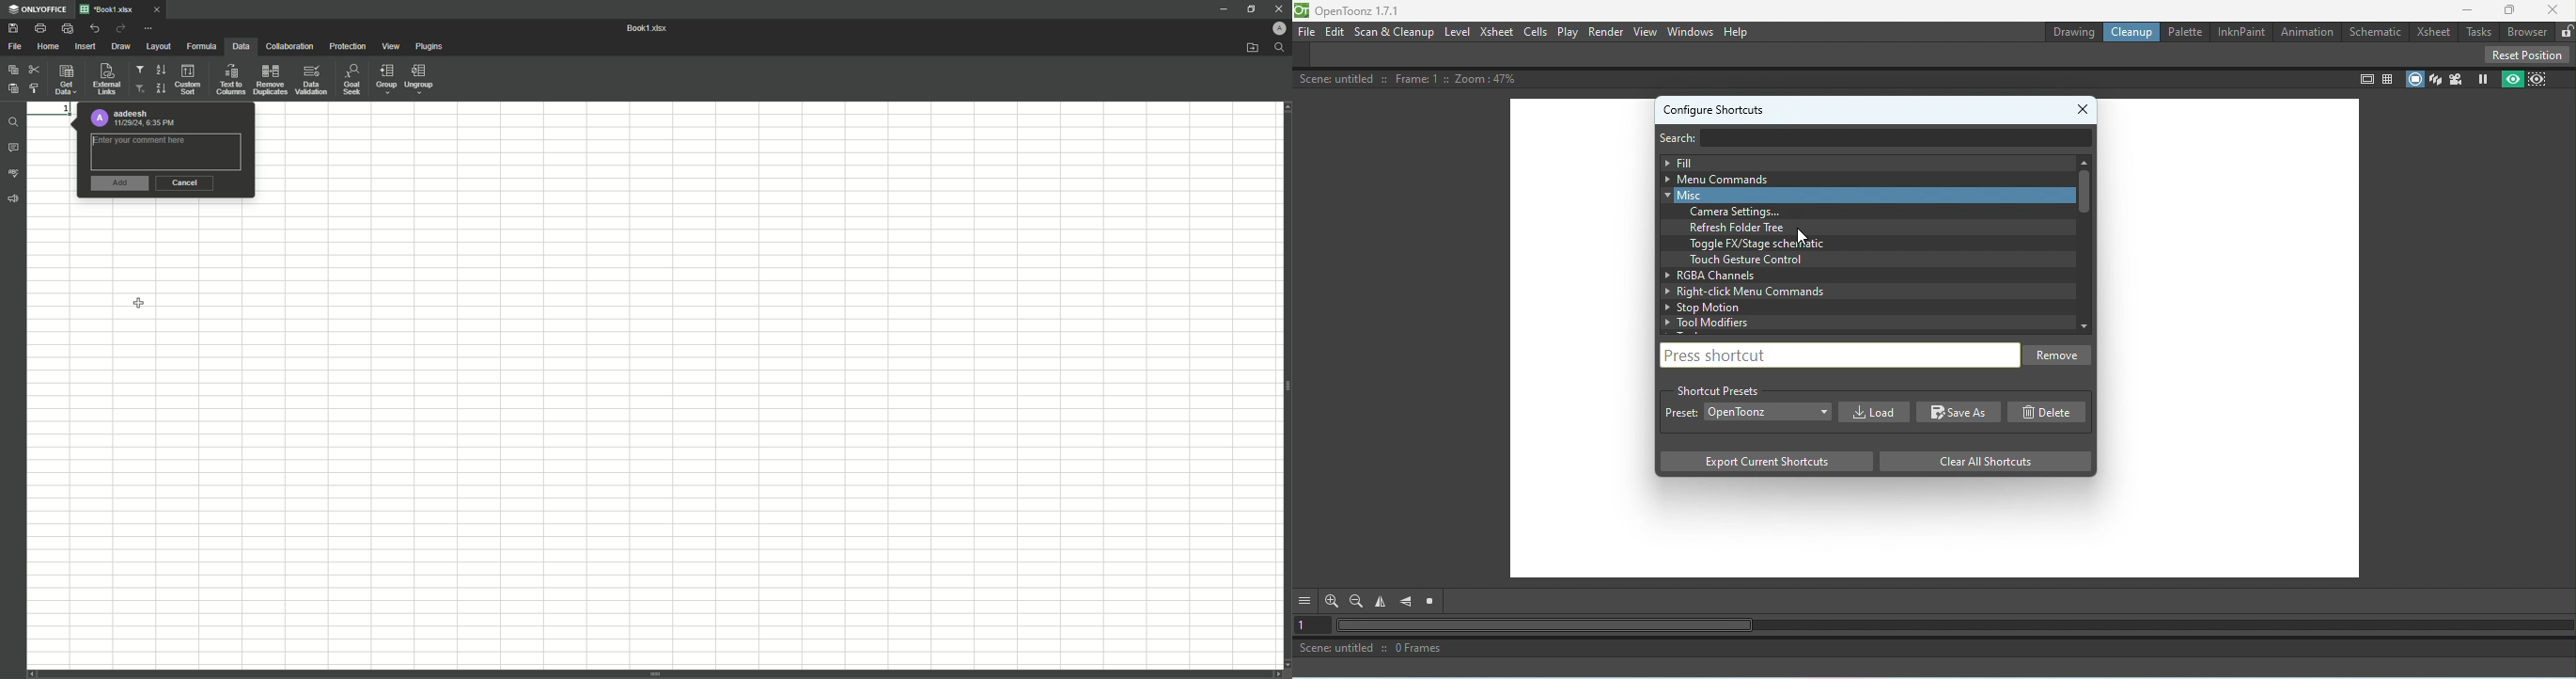  What do you see at coordinates (200, 46) in the screenshot?
I see `Formula` at bounding box center [200, 46].